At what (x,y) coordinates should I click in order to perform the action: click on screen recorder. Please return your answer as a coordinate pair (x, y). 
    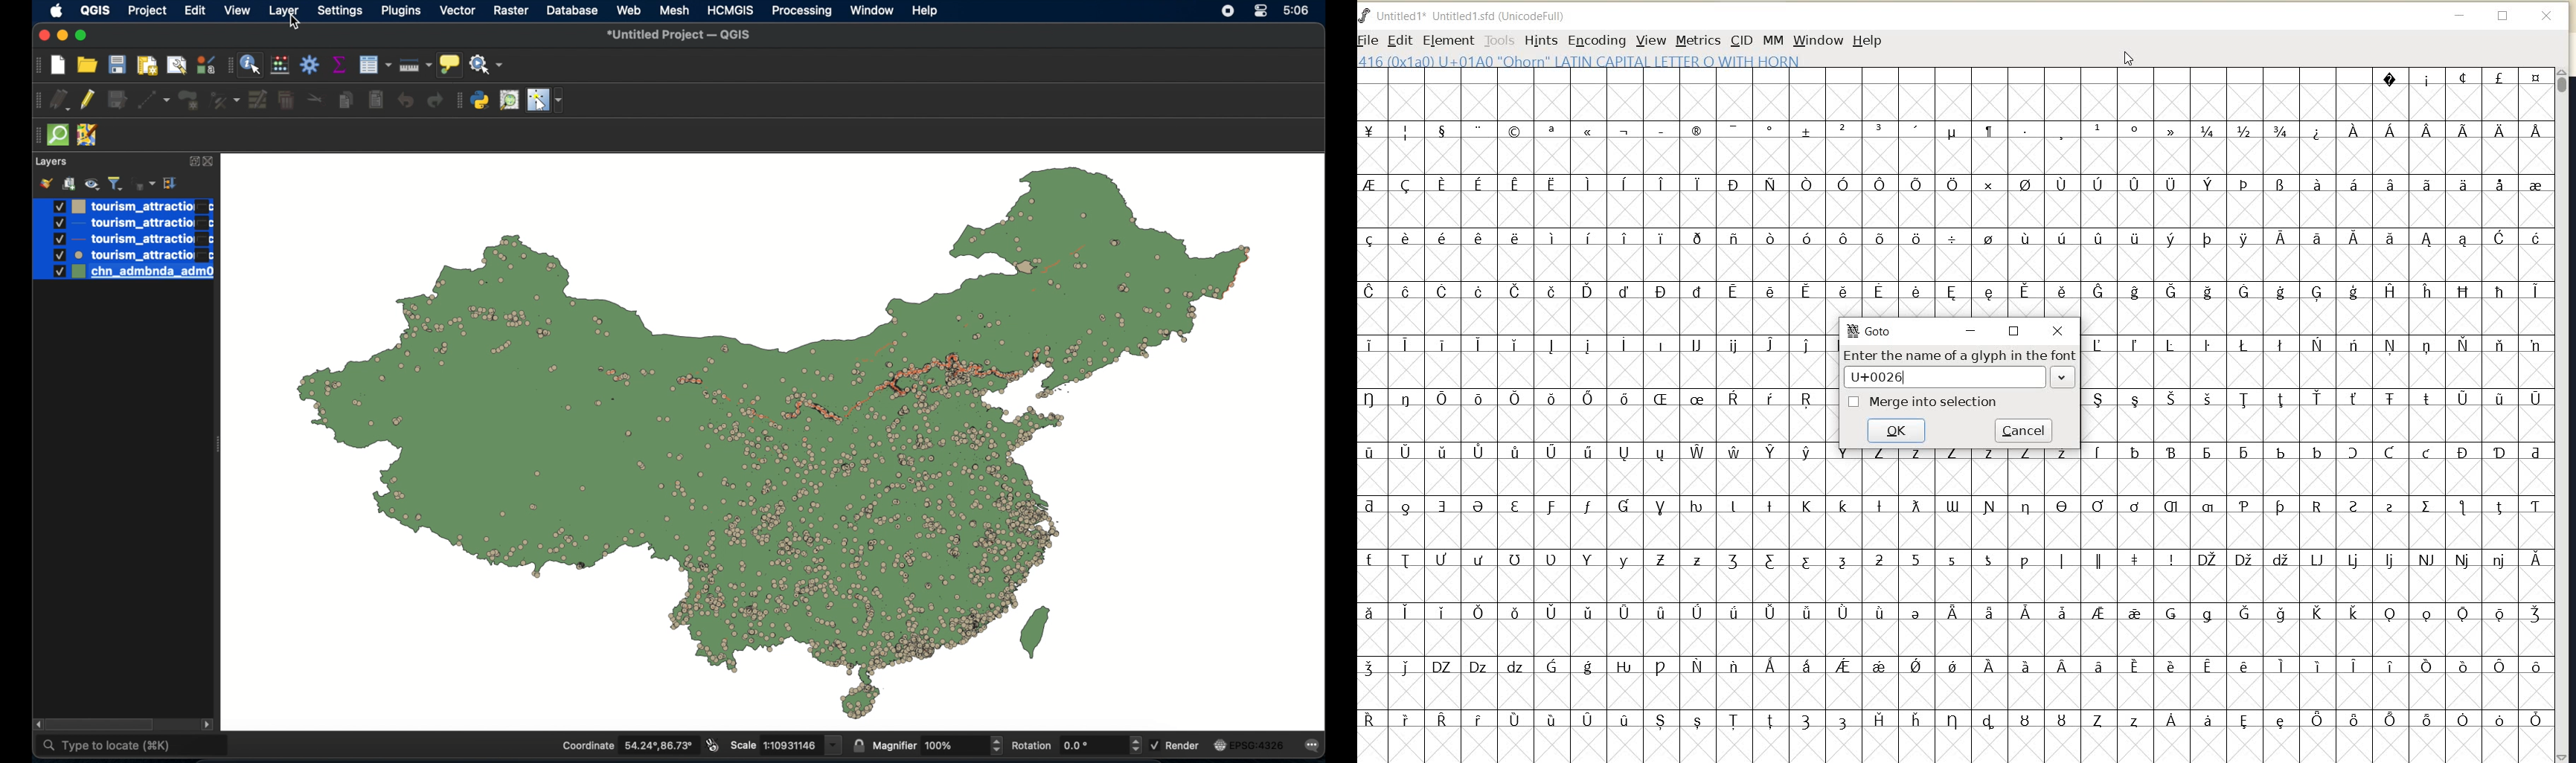
    Looking at the image, I should click on (1229, 11).